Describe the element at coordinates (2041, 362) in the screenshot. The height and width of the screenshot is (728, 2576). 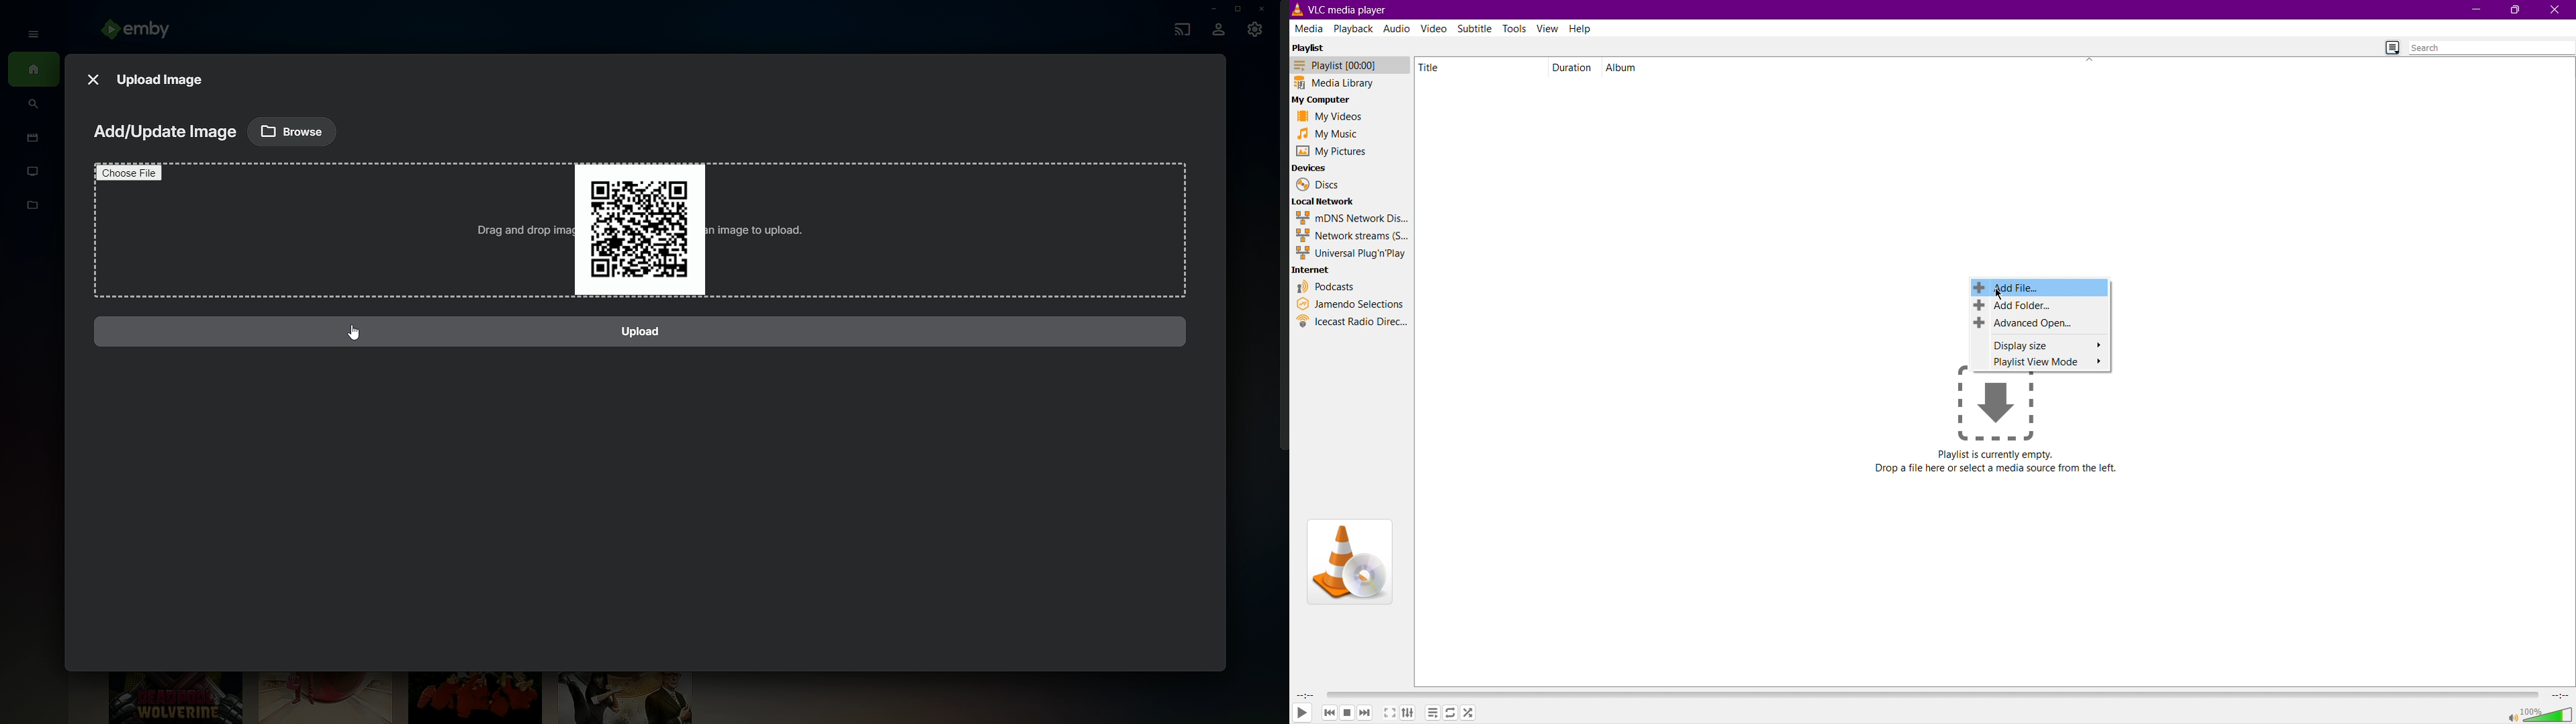
I see `Playlist View Mode` at that location.